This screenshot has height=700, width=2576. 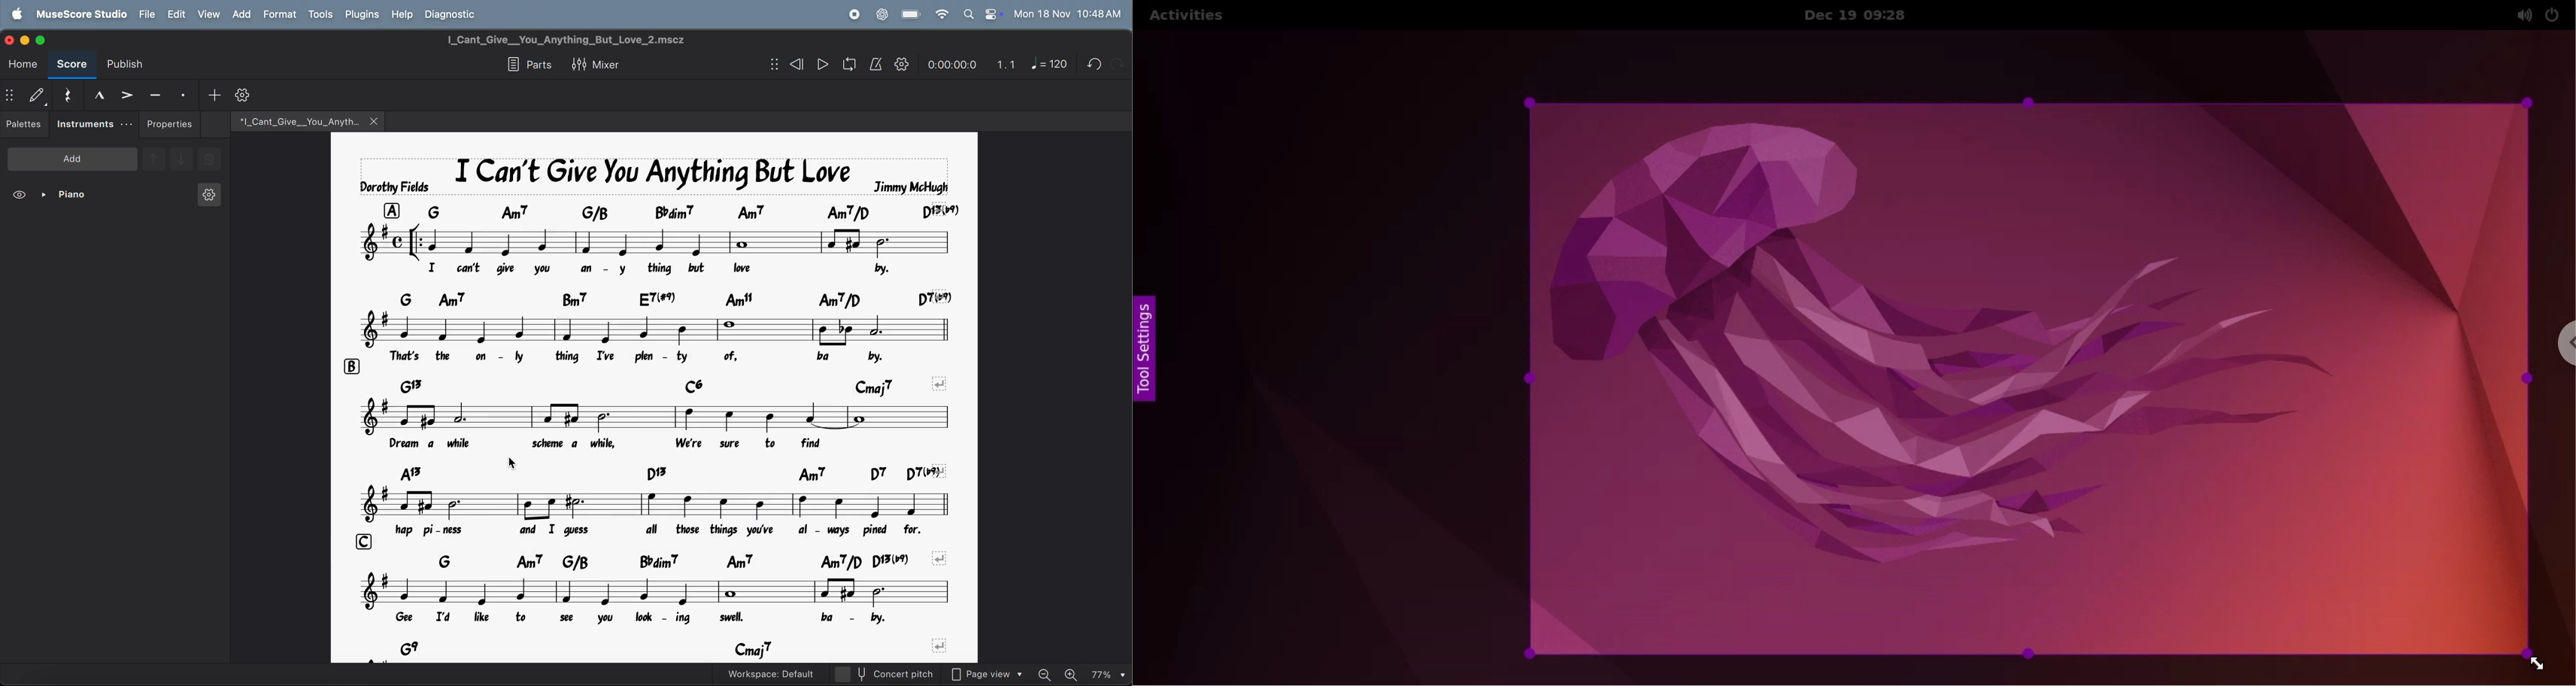 What do you see at coordinates (668, 414) in the screenshot?
I see `notes` at bounding box center [668, 414].